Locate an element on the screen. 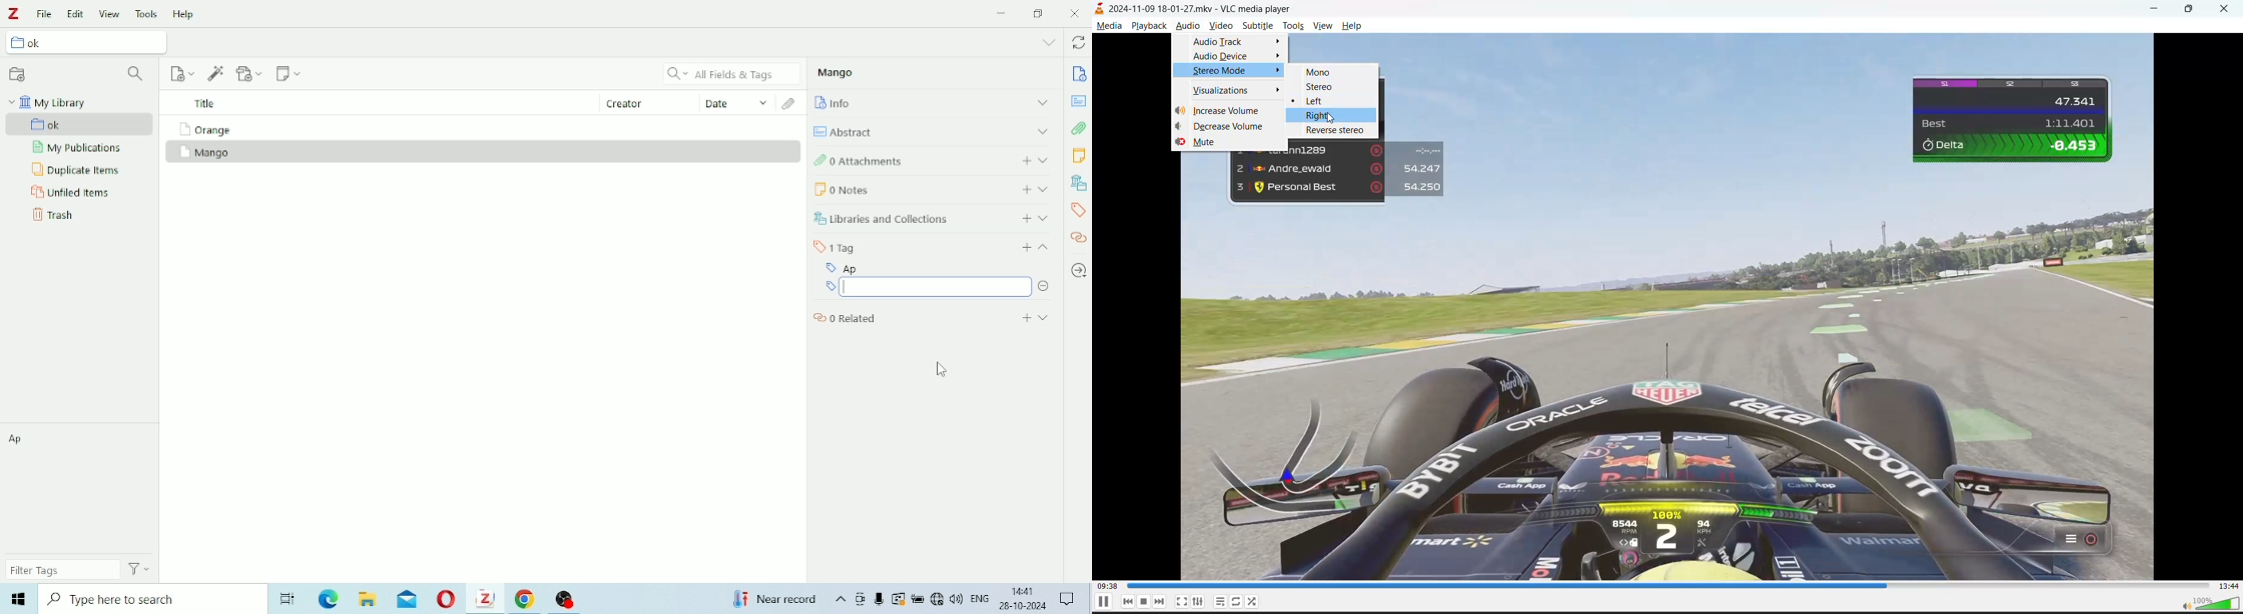  Google Chrome is located at coordinates (526, 598).